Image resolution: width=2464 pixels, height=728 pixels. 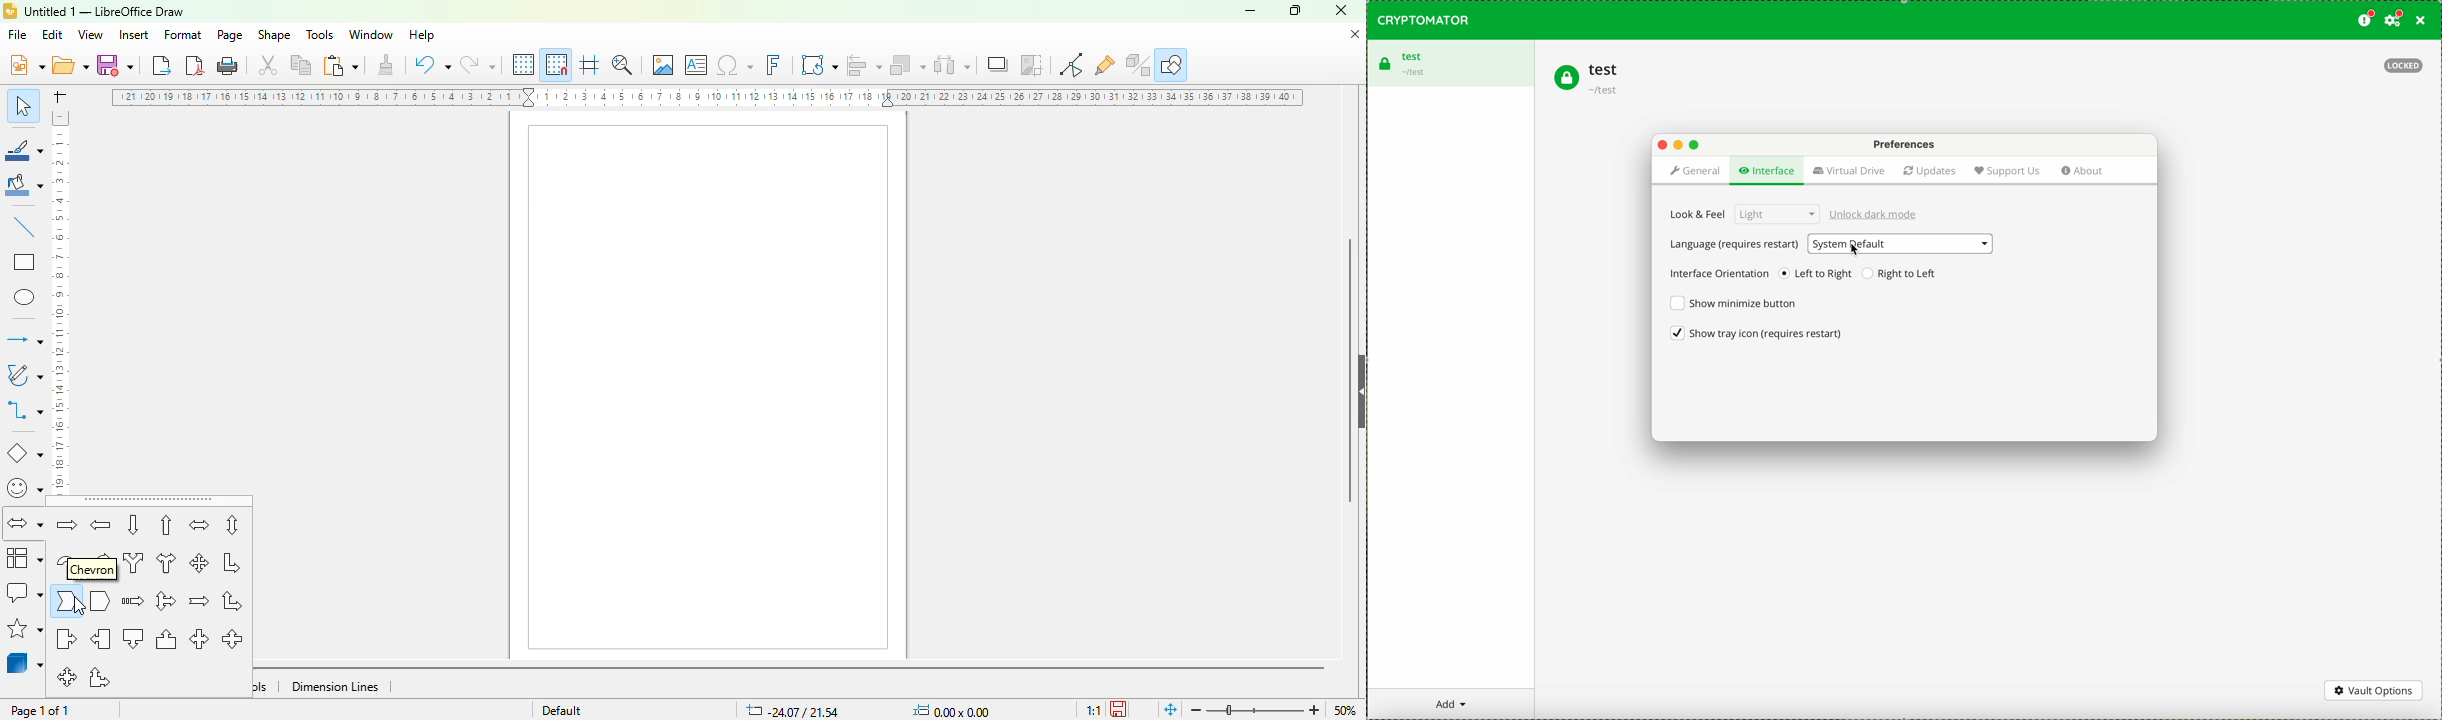 What do you see at coordinates (231, 601) in the screenshot?
I see `up and right arrow` at bounding box center [231, 601].